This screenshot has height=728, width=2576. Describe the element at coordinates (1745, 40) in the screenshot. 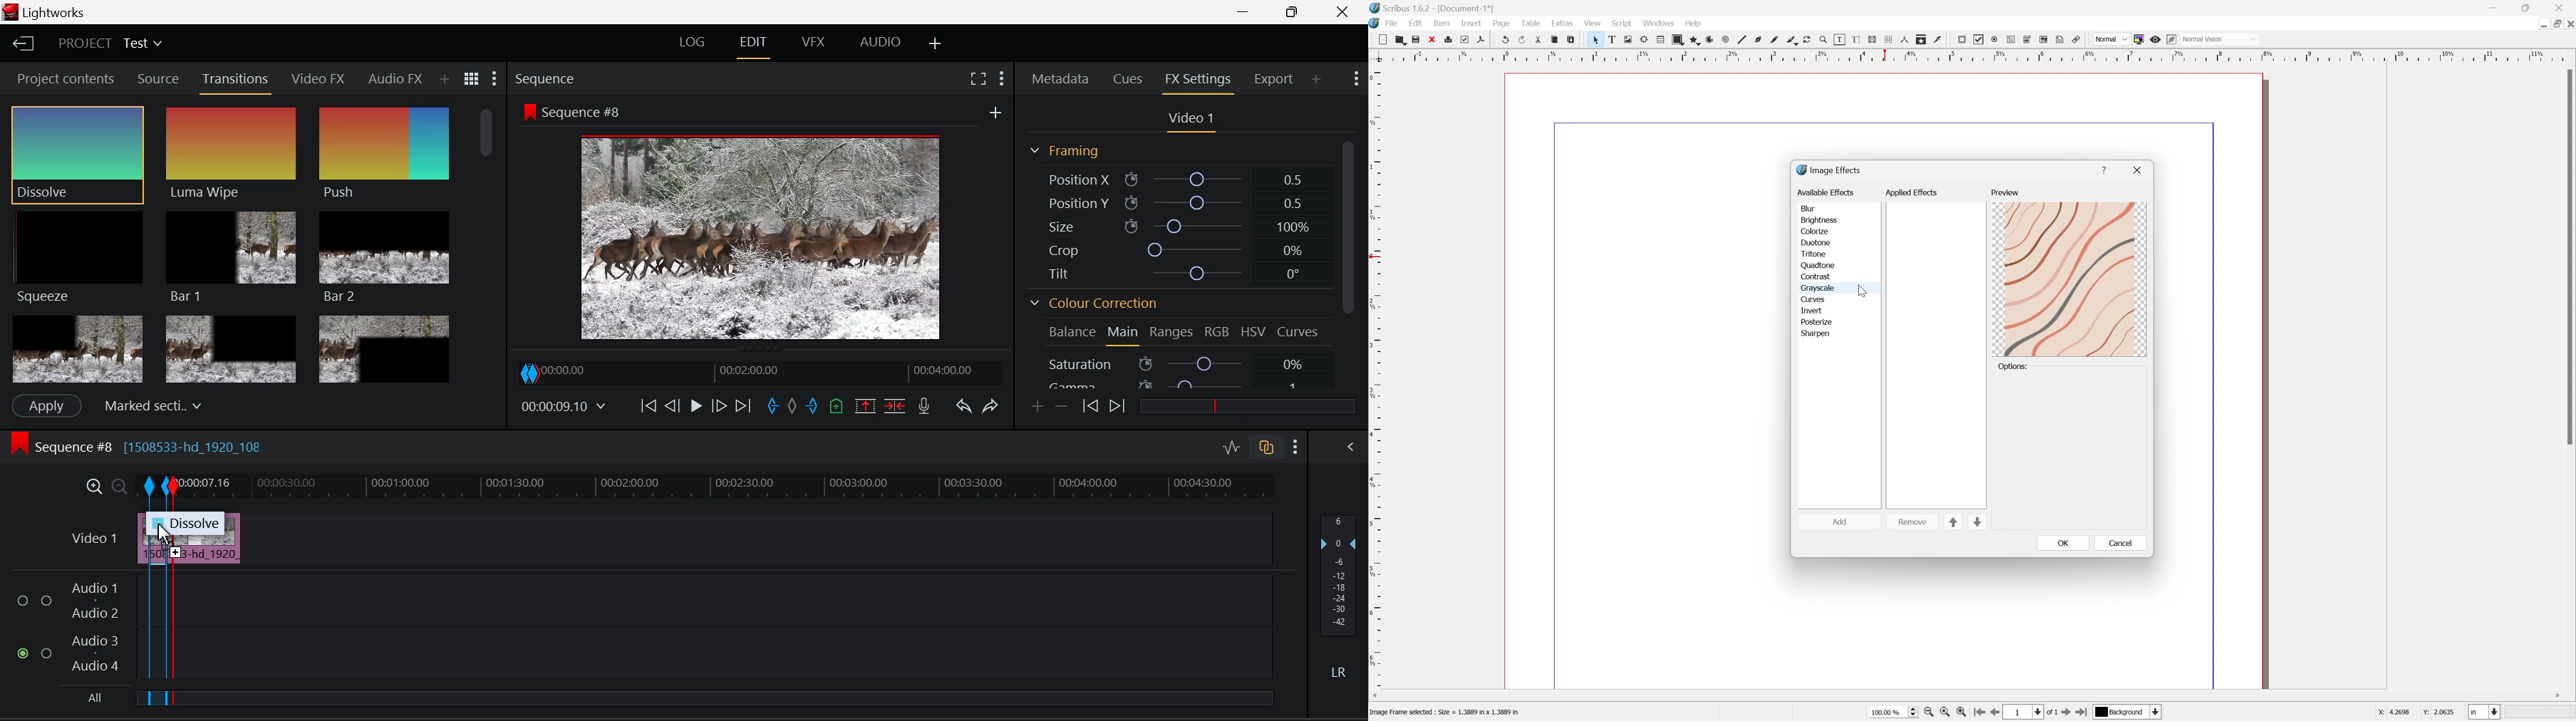

I see `Line` at that location.